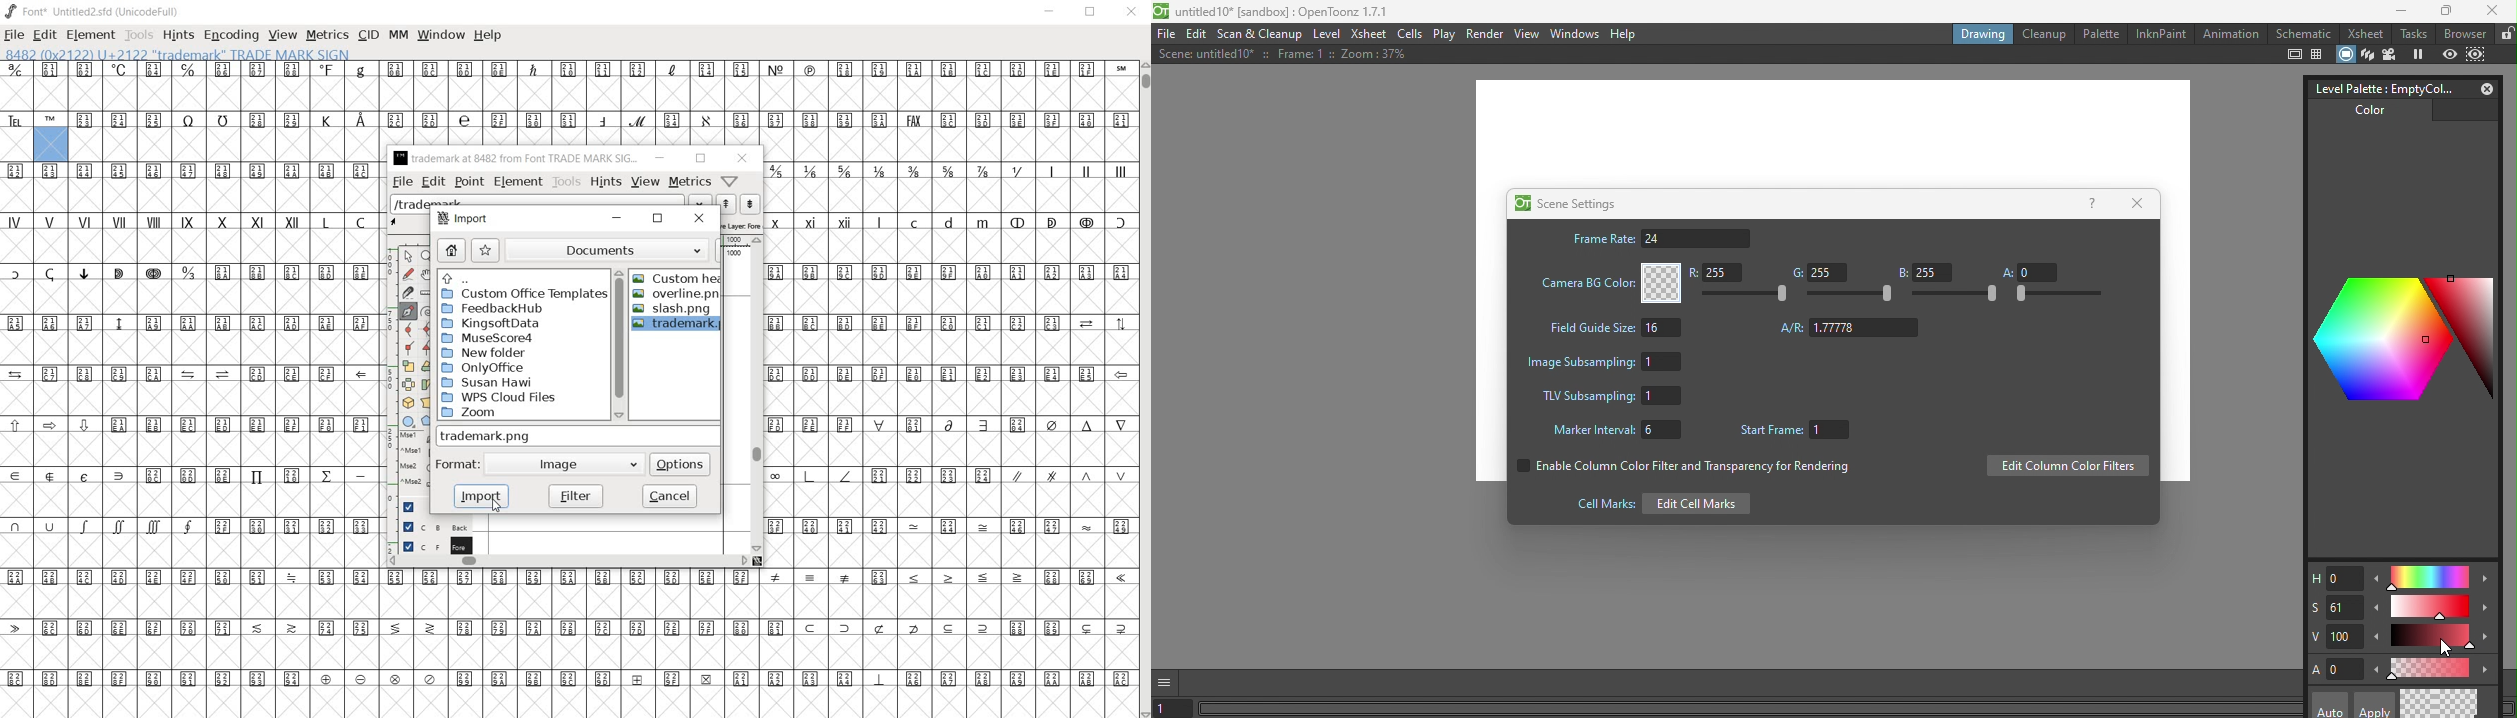 Image resolution: width=2520 pixels, height=728 pixels. Describe the element at coordinates (327, 37) in the screenshot. I see `METRICS` at that location.